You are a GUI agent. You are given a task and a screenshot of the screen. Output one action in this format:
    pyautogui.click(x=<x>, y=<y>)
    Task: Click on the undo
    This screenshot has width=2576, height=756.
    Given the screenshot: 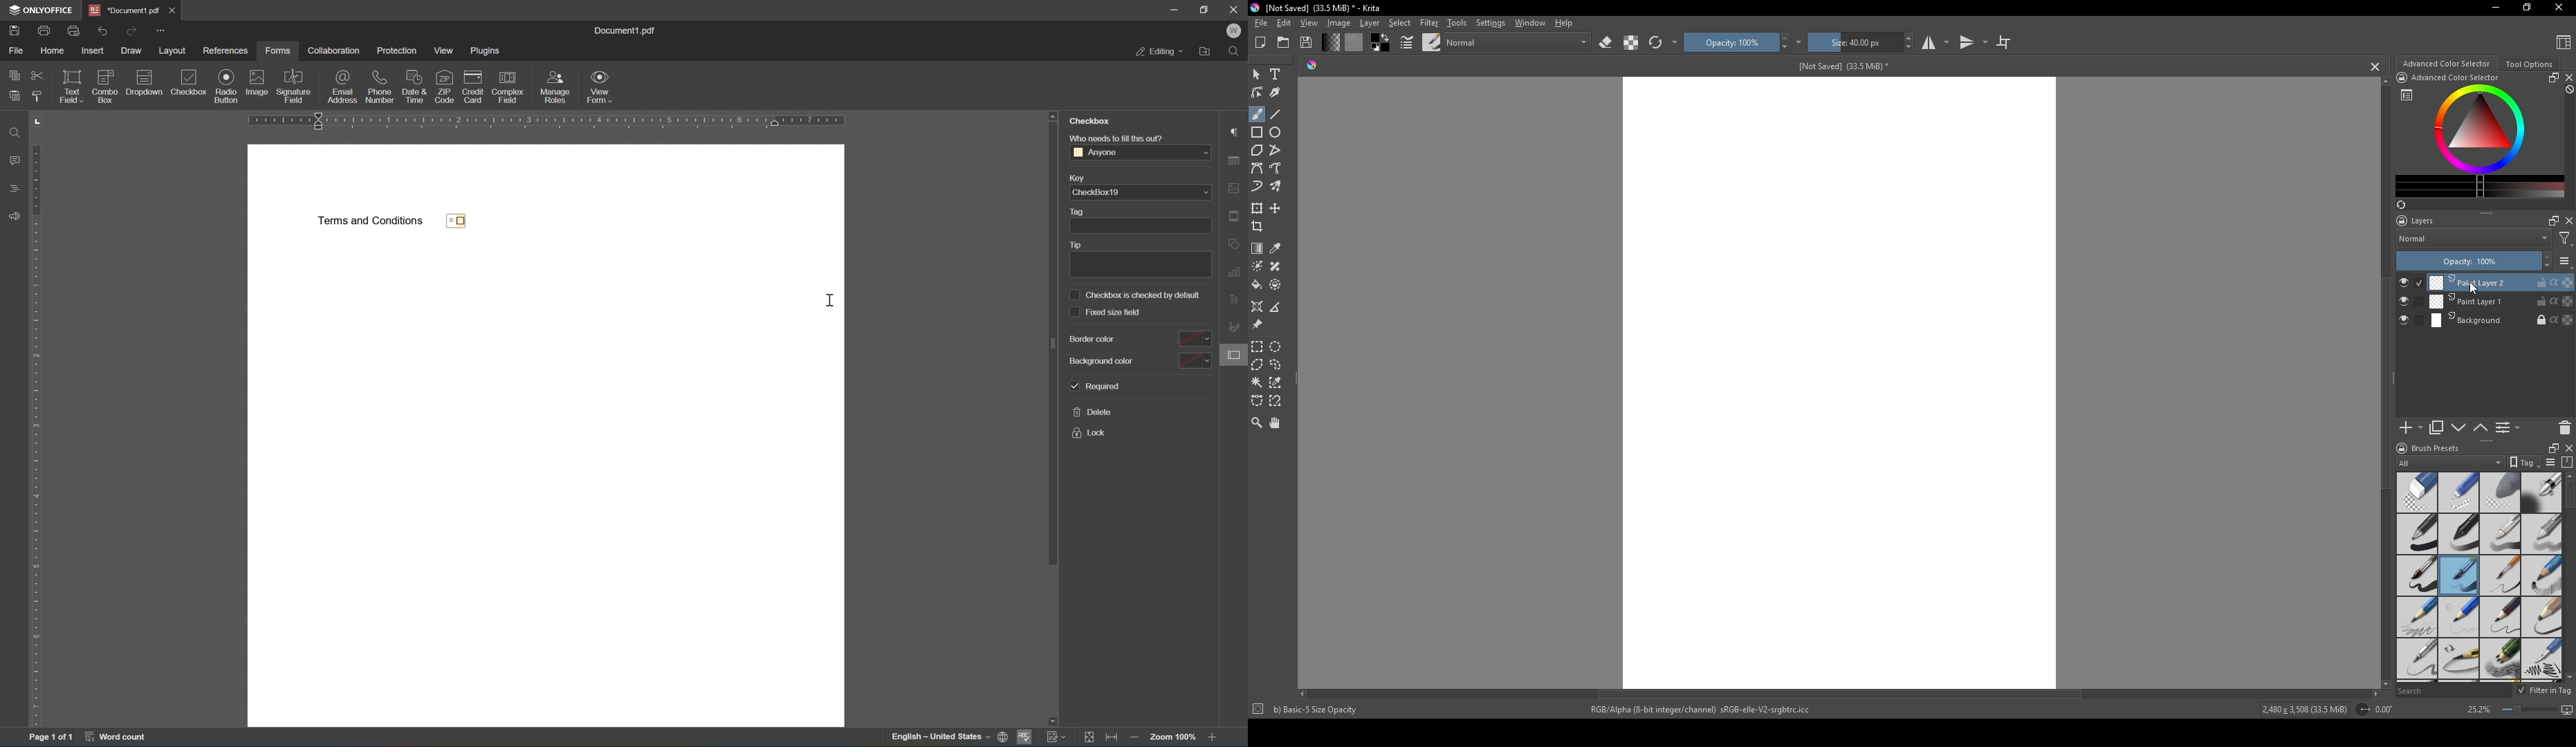 What is the action you would take?
    pyautogui.click(x=106, y=32)
    